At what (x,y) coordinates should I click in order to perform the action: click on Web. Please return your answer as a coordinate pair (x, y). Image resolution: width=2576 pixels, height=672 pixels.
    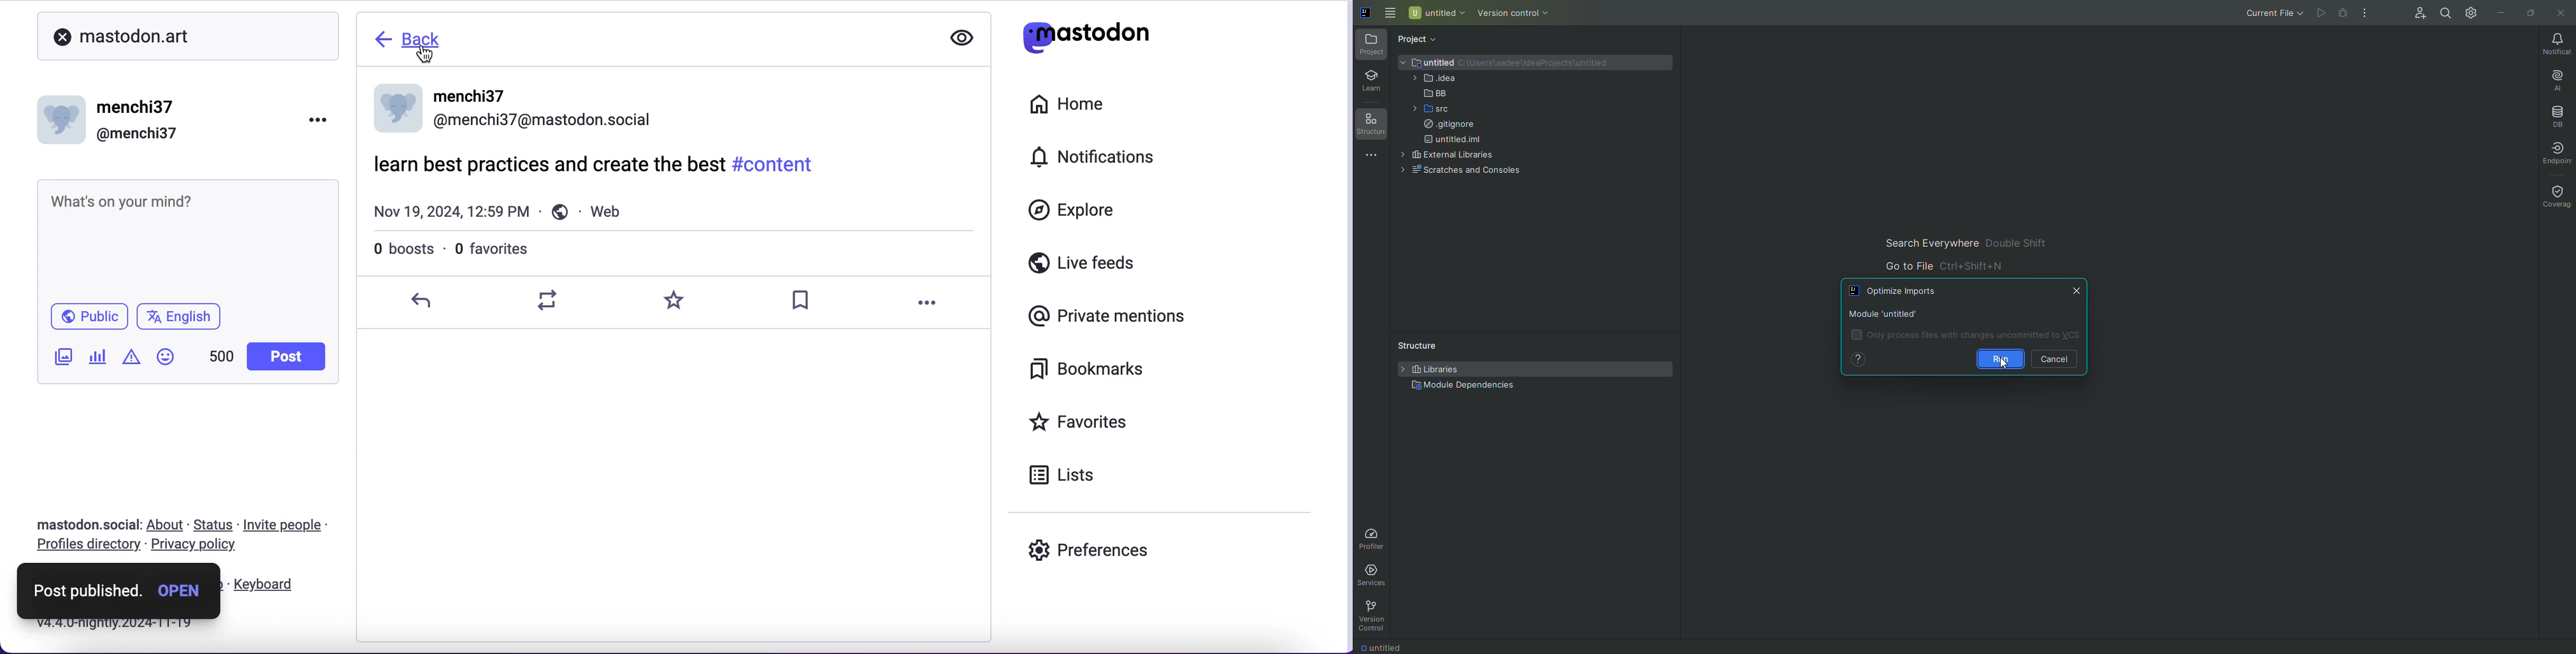
    Looking at the image, I should click on (593, 211).